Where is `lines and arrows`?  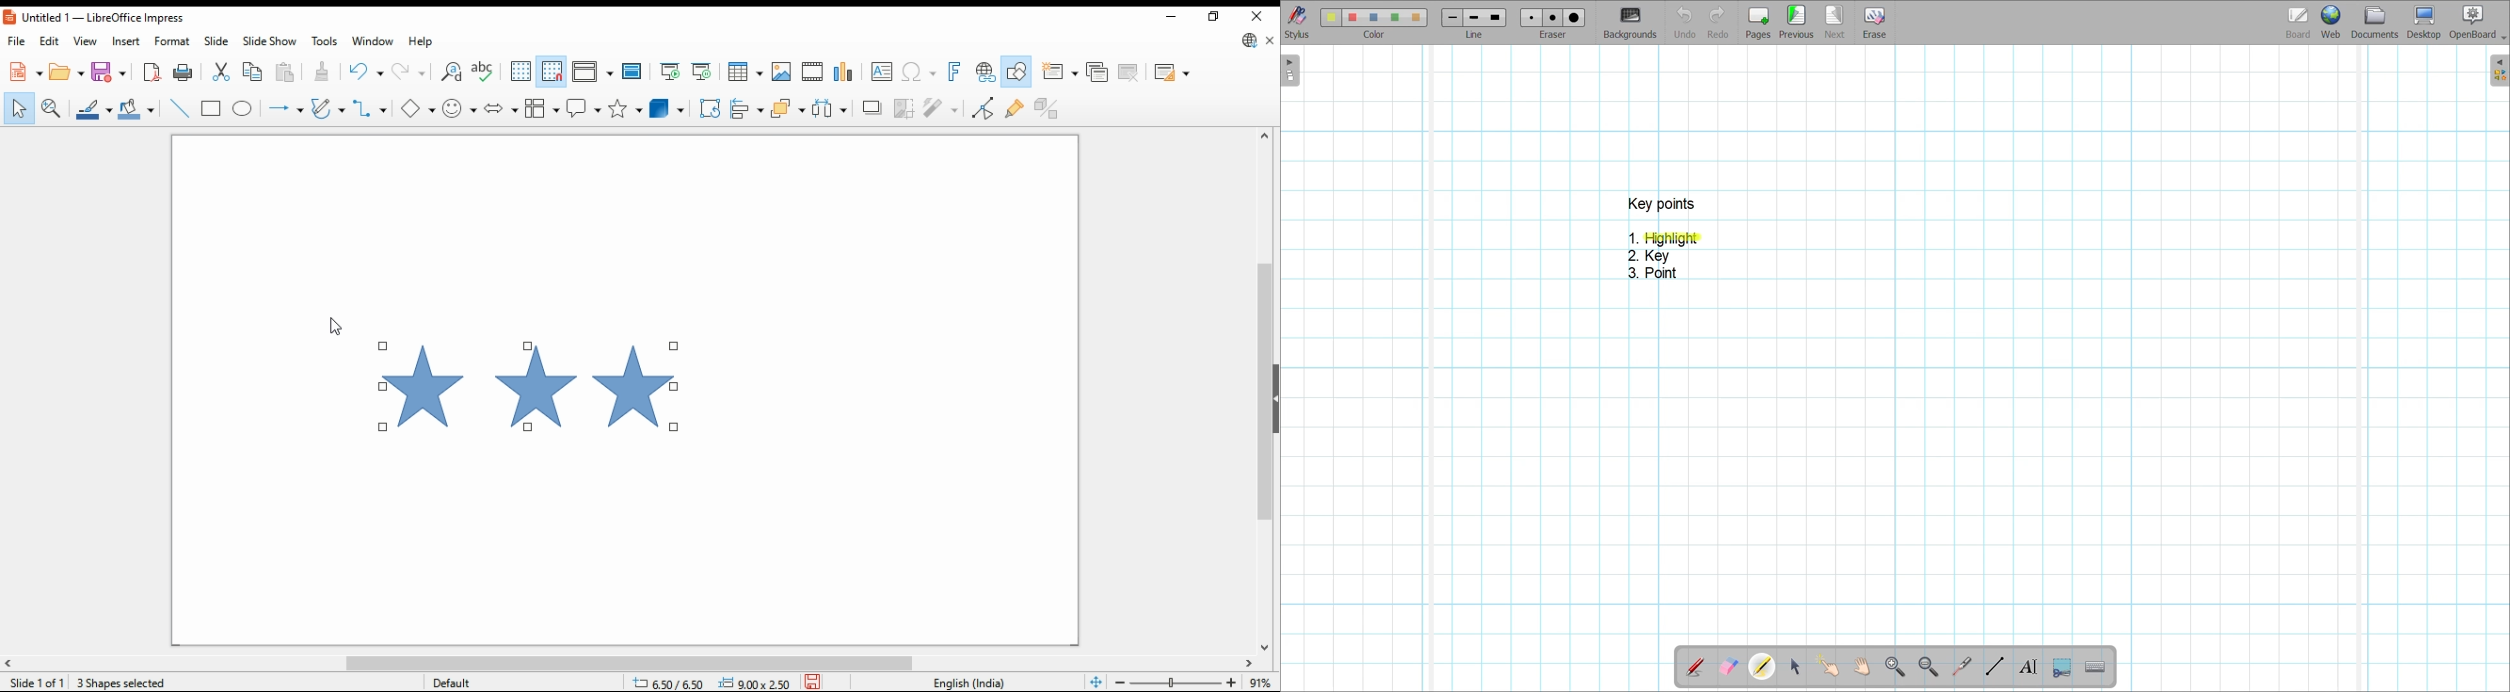 lines and arrows is located at coordinates (286, 108).